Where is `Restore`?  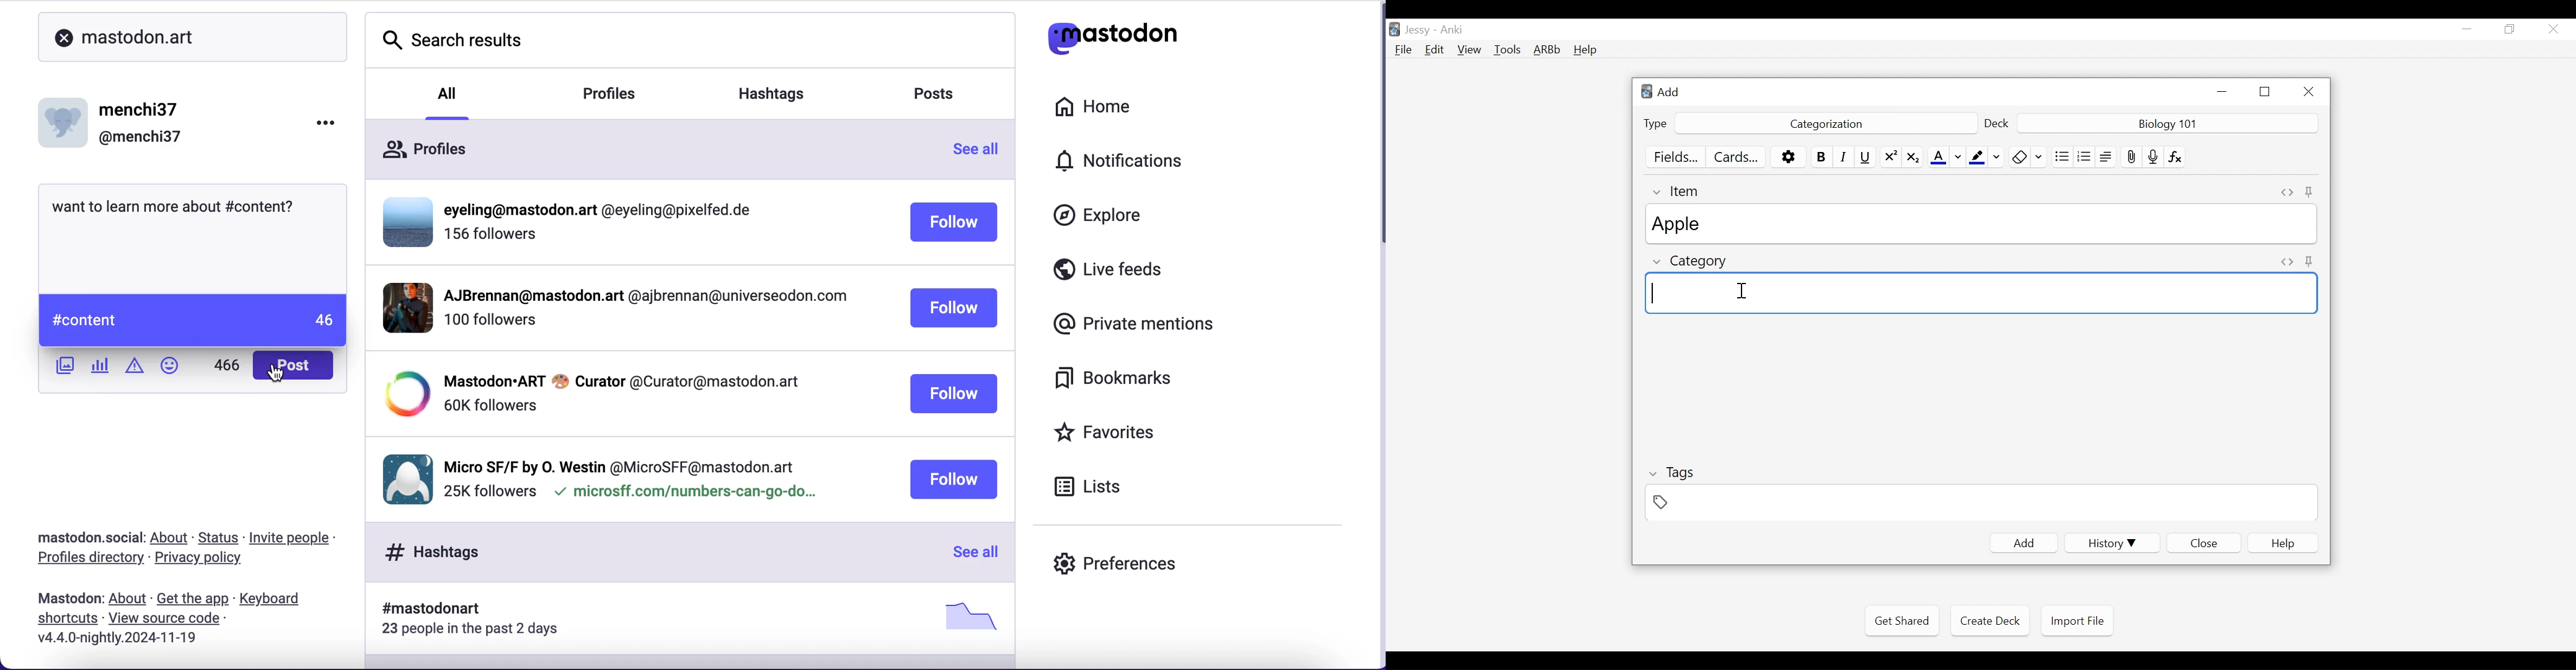
Restore is located at coordinates (2510, 30).